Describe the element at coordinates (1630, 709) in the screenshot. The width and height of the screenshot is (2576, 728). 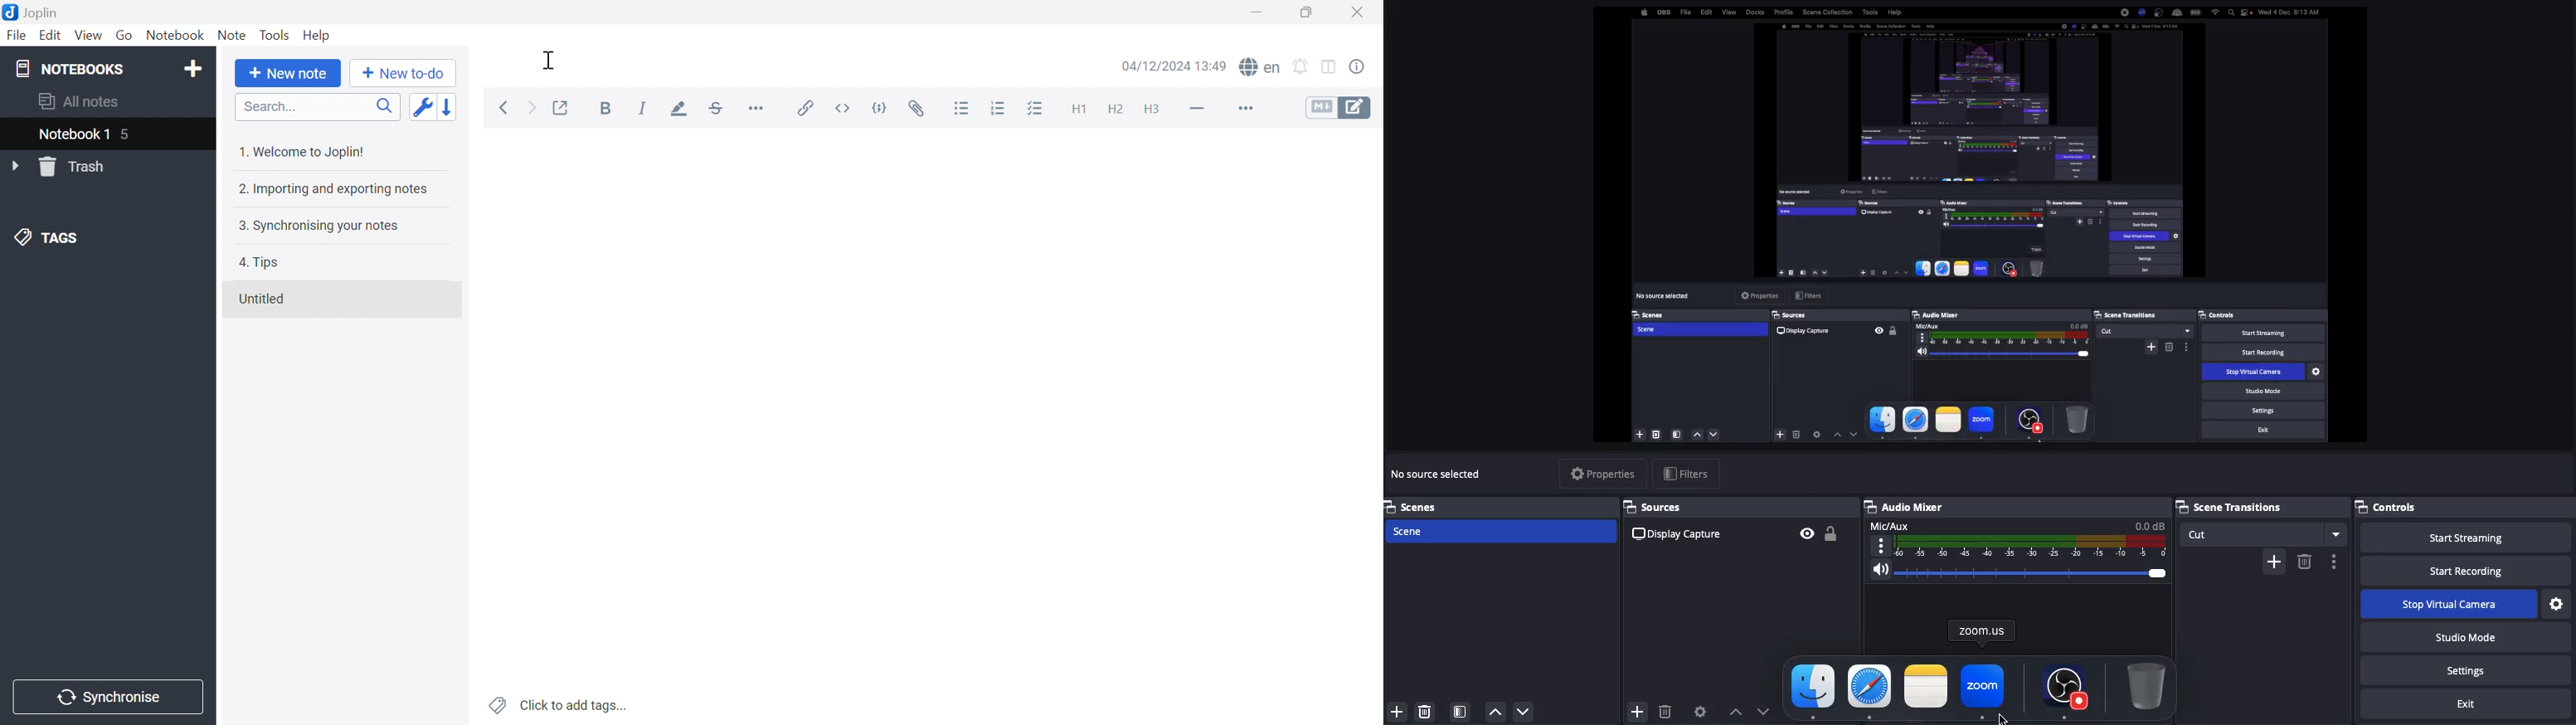
I see `add` at that location.